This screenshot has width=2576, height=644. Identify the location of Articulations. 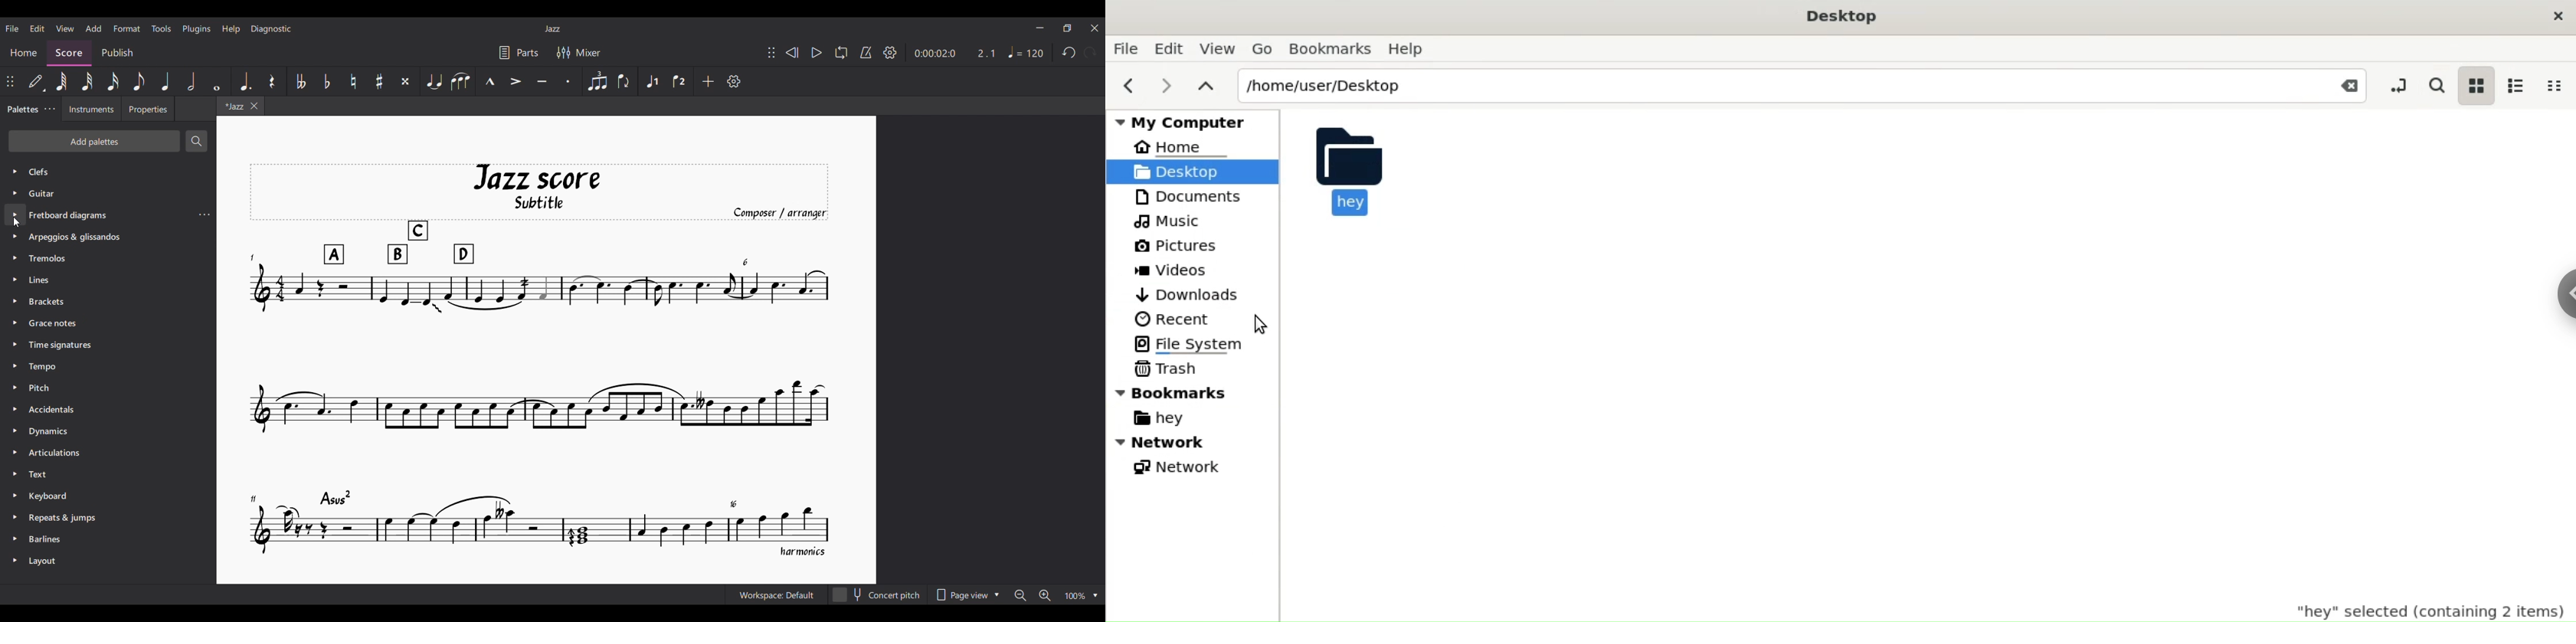
(58, 454).